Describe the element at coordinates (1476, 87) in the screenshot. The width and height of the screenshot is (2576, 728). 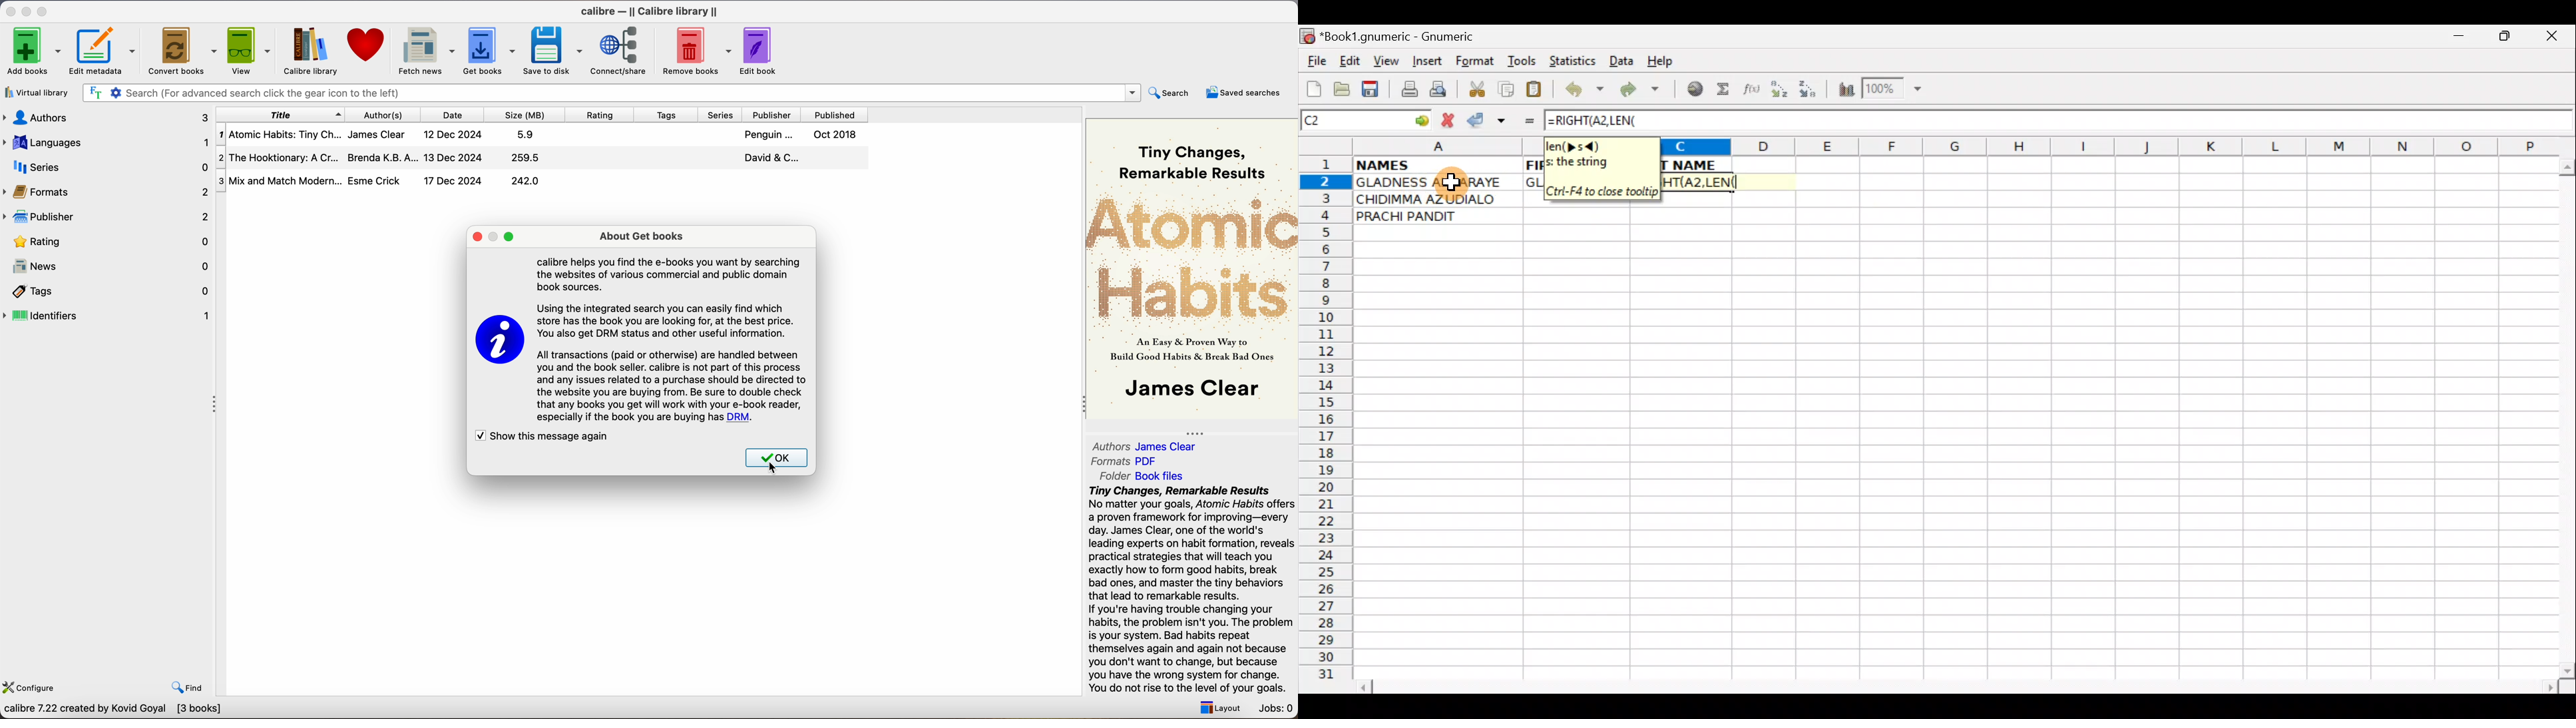
I see `Cut selection` at that location.